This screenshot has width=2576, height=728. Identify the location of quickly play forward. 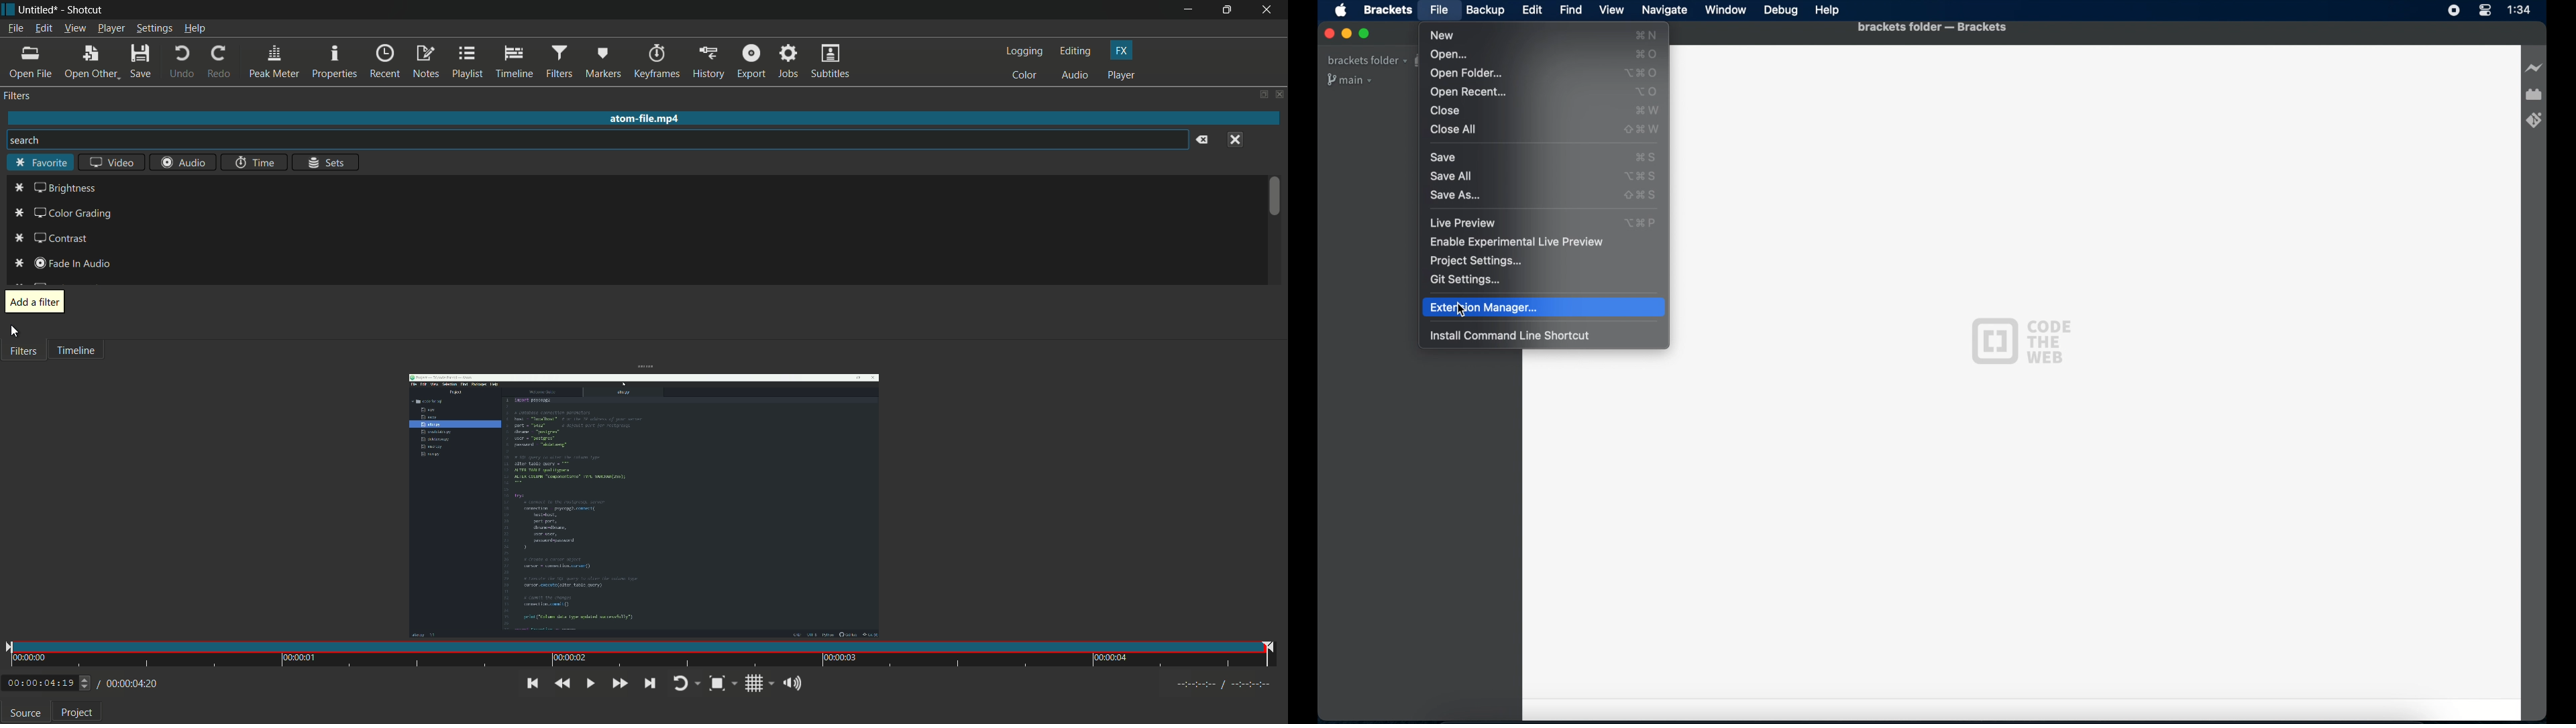
(617, 684).